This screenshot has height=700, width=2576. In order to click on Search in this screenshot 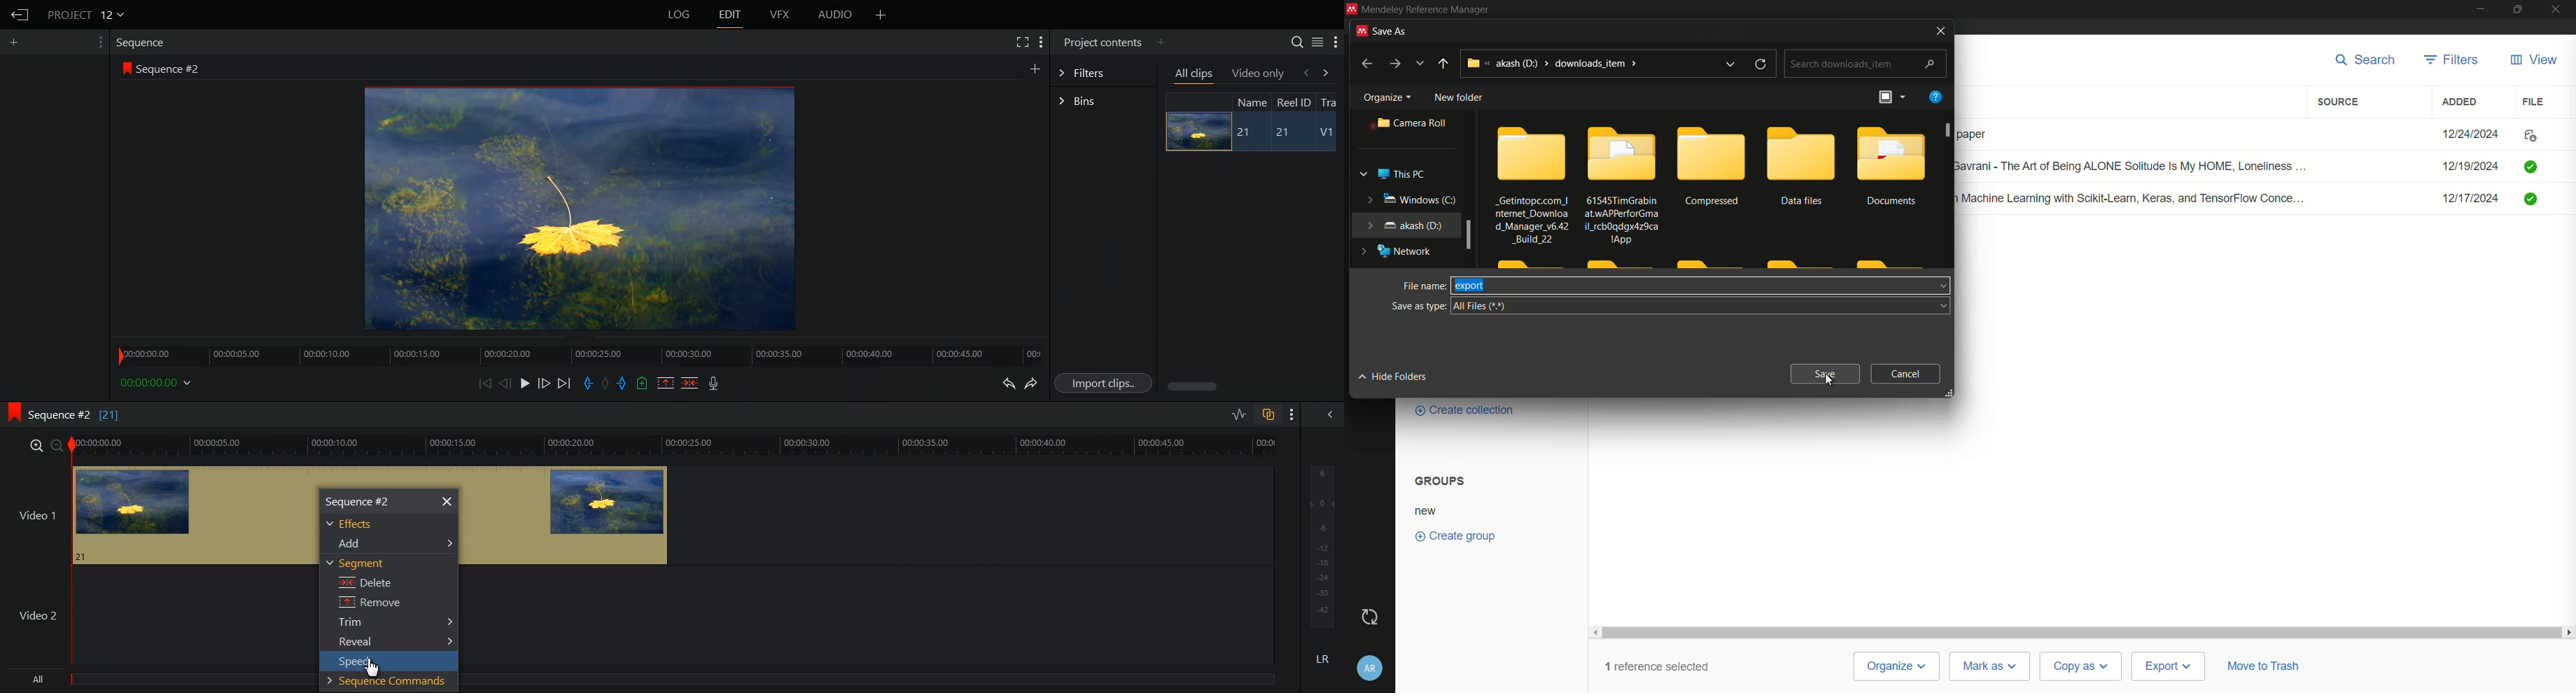, I will do `click(1296, 42)`.